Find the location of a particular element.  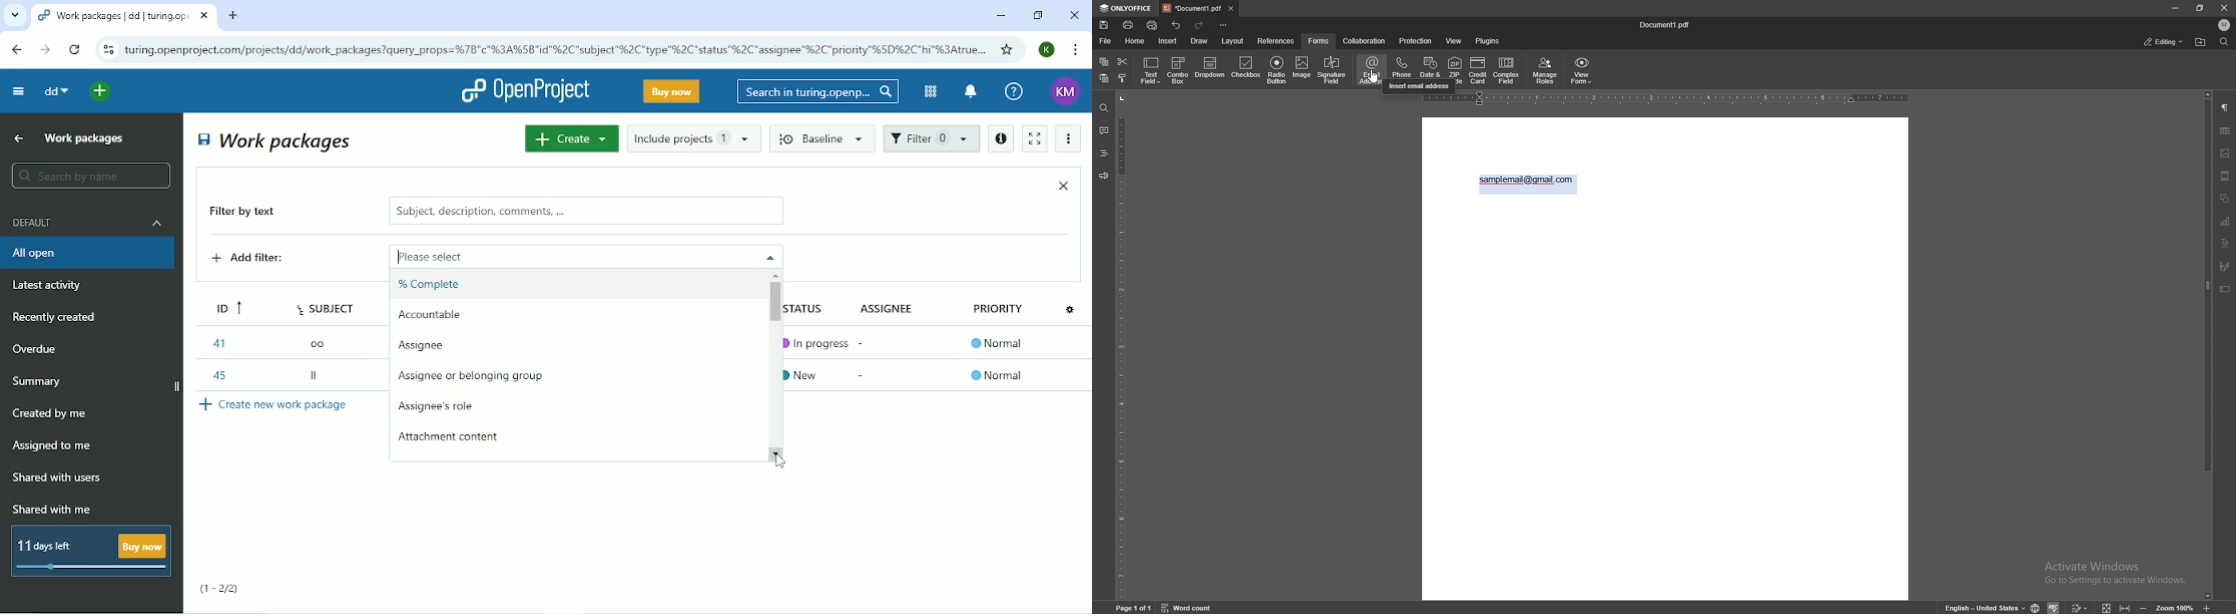

cursor is located at coordinates (1374, 83).